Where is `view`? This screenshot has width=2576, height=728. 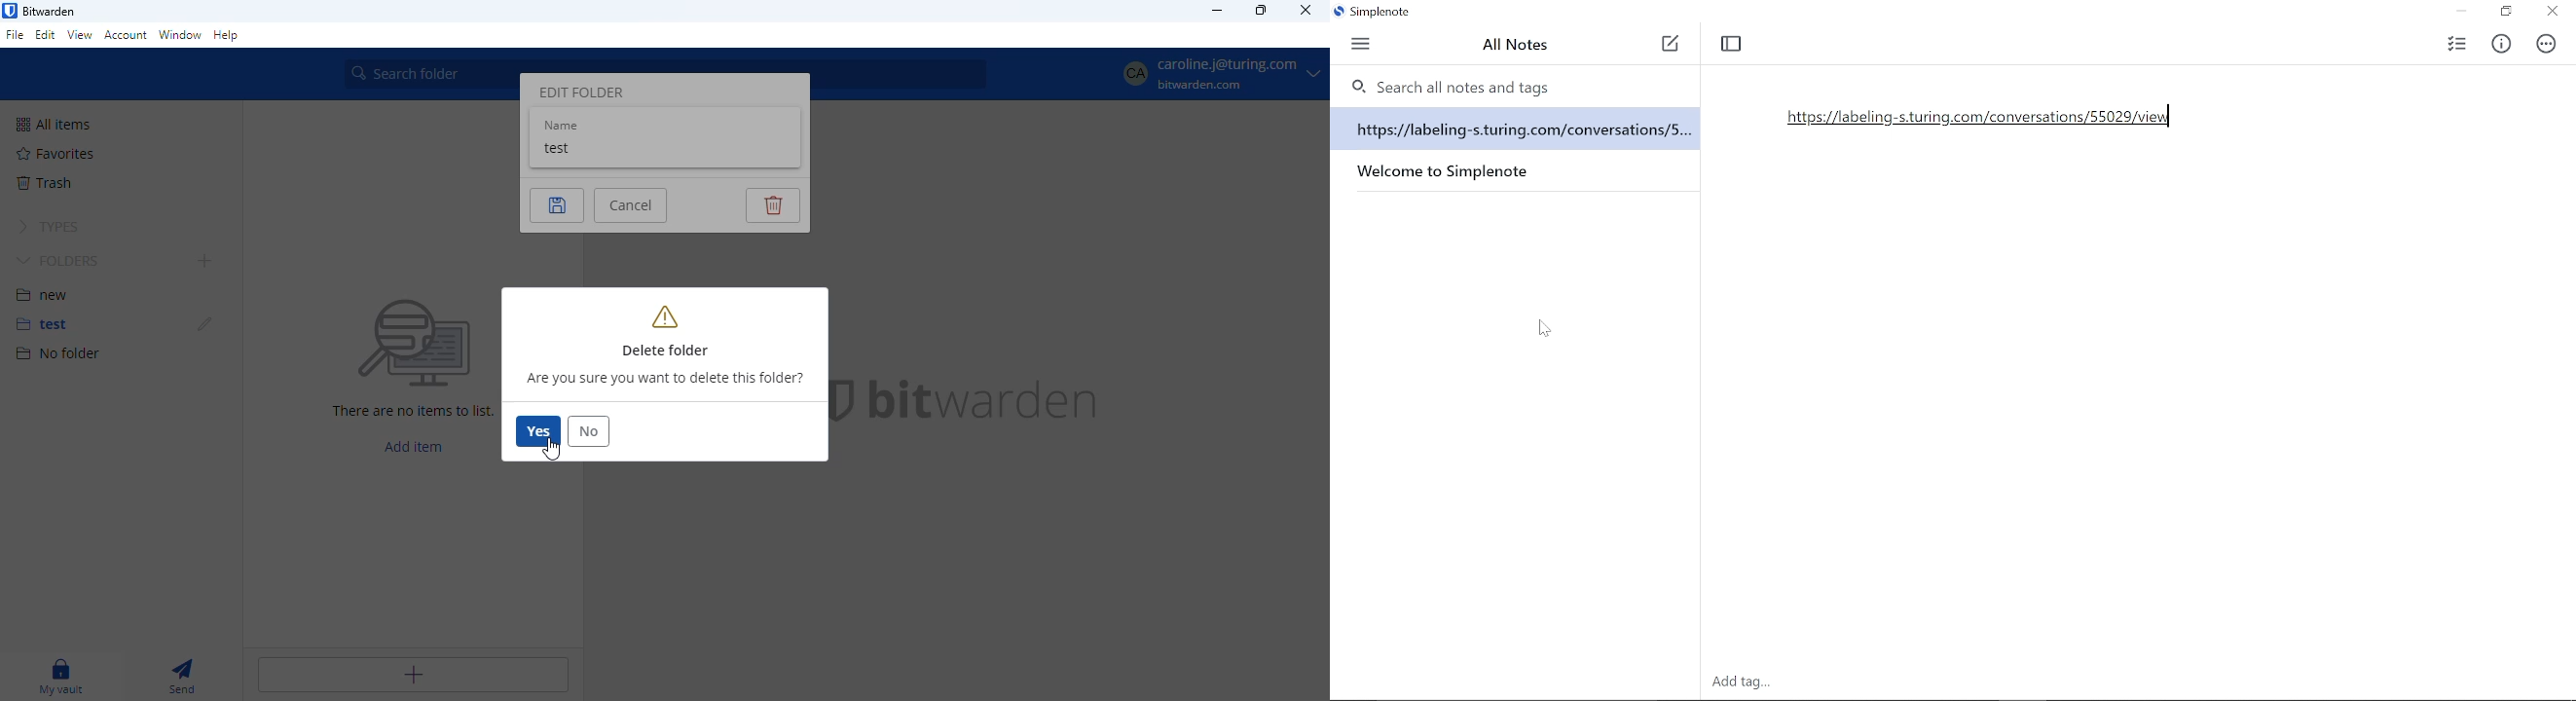
view is located at coordinates (80, 35).